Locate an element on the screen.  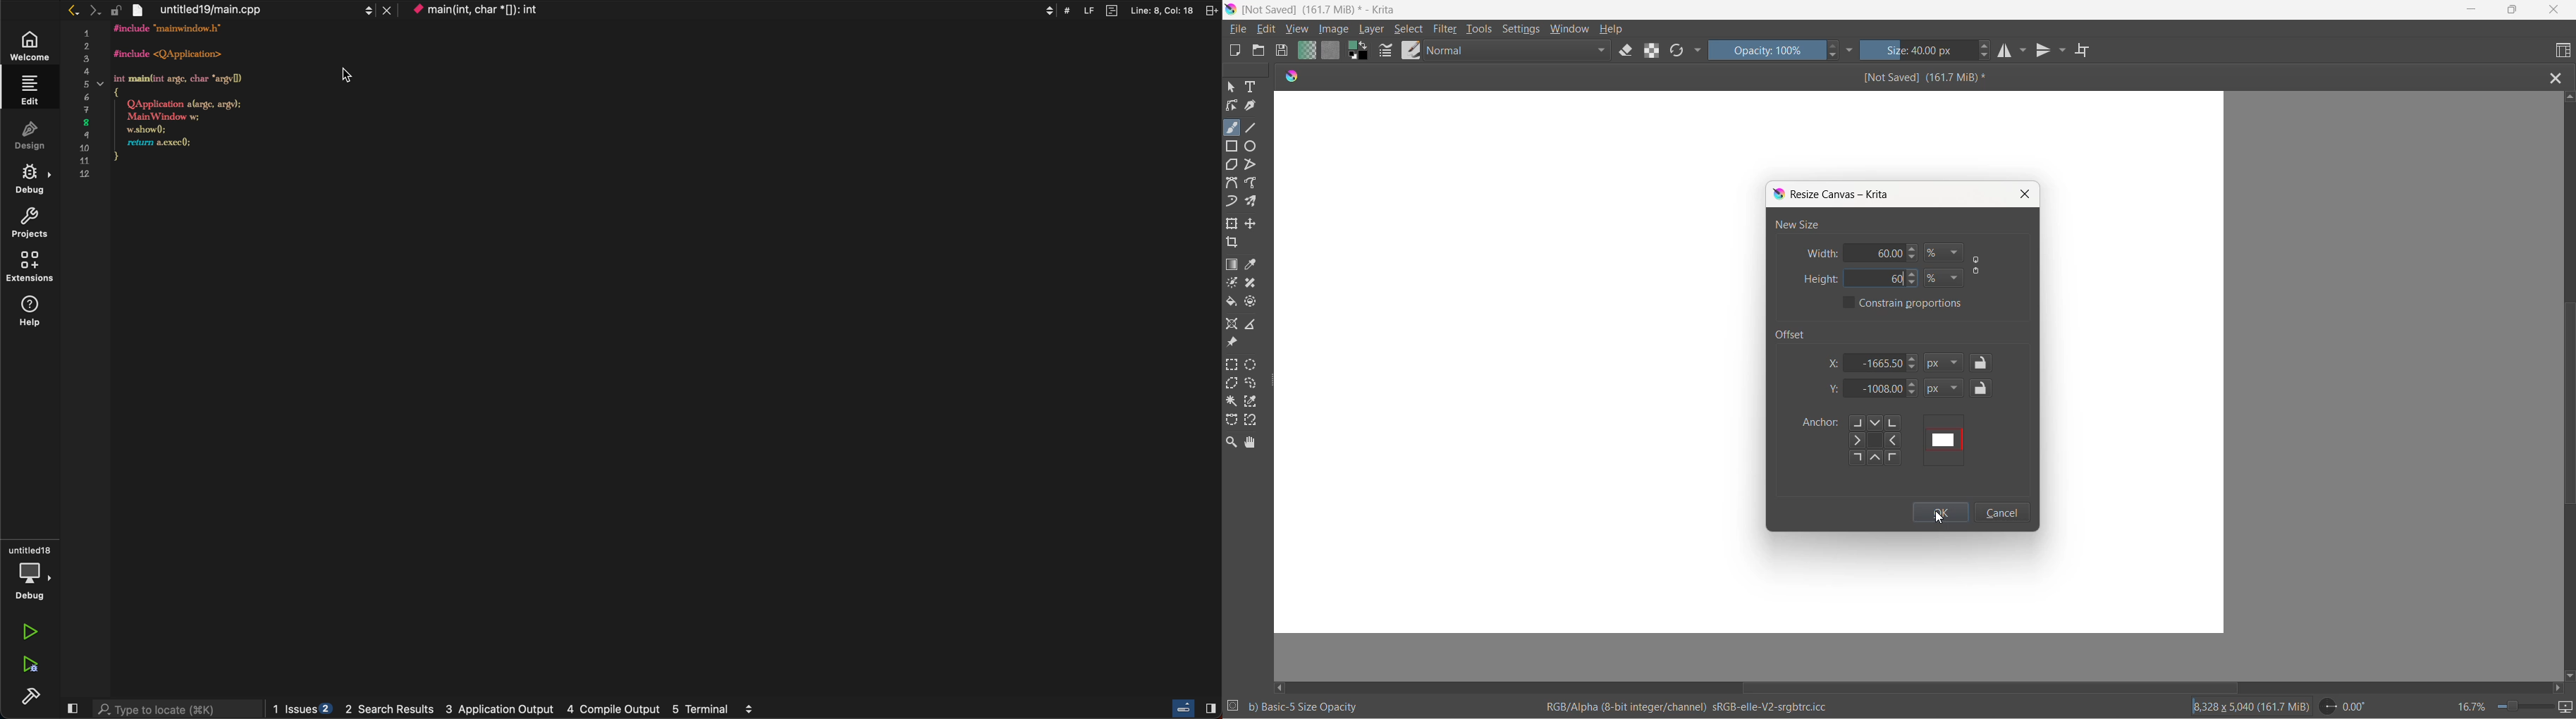
offset is located at coordinates (1796, 333).